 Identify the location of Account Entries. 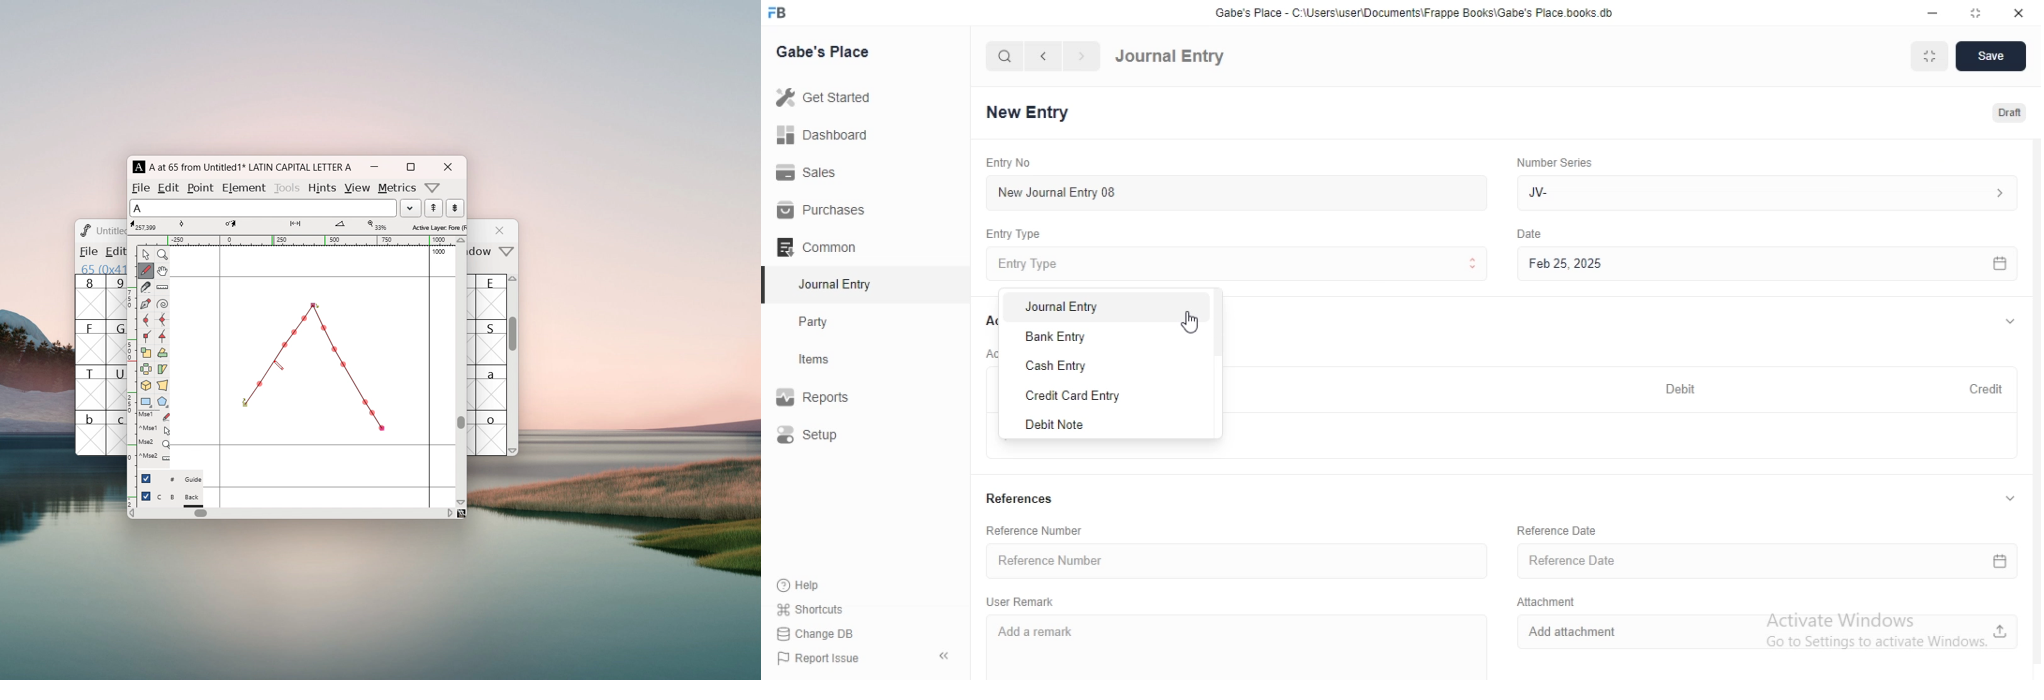
(986, 354).